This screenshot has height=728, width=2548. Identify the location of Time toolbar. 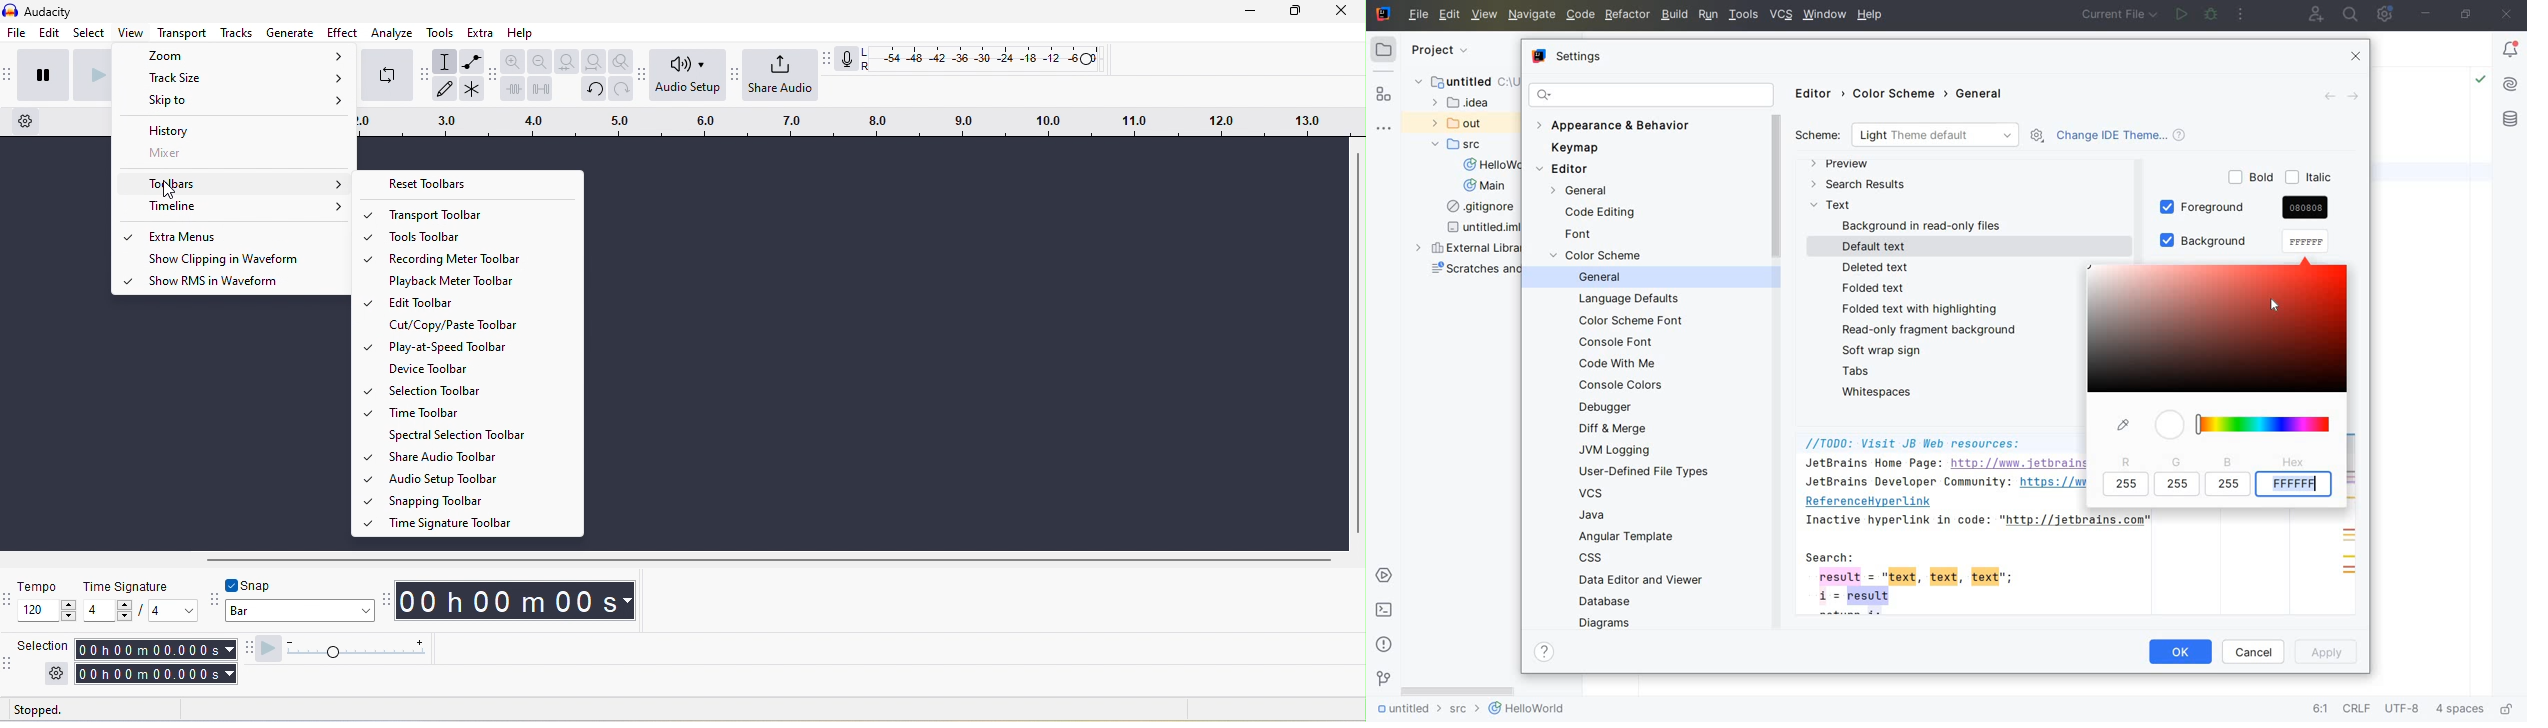
(478, 412).